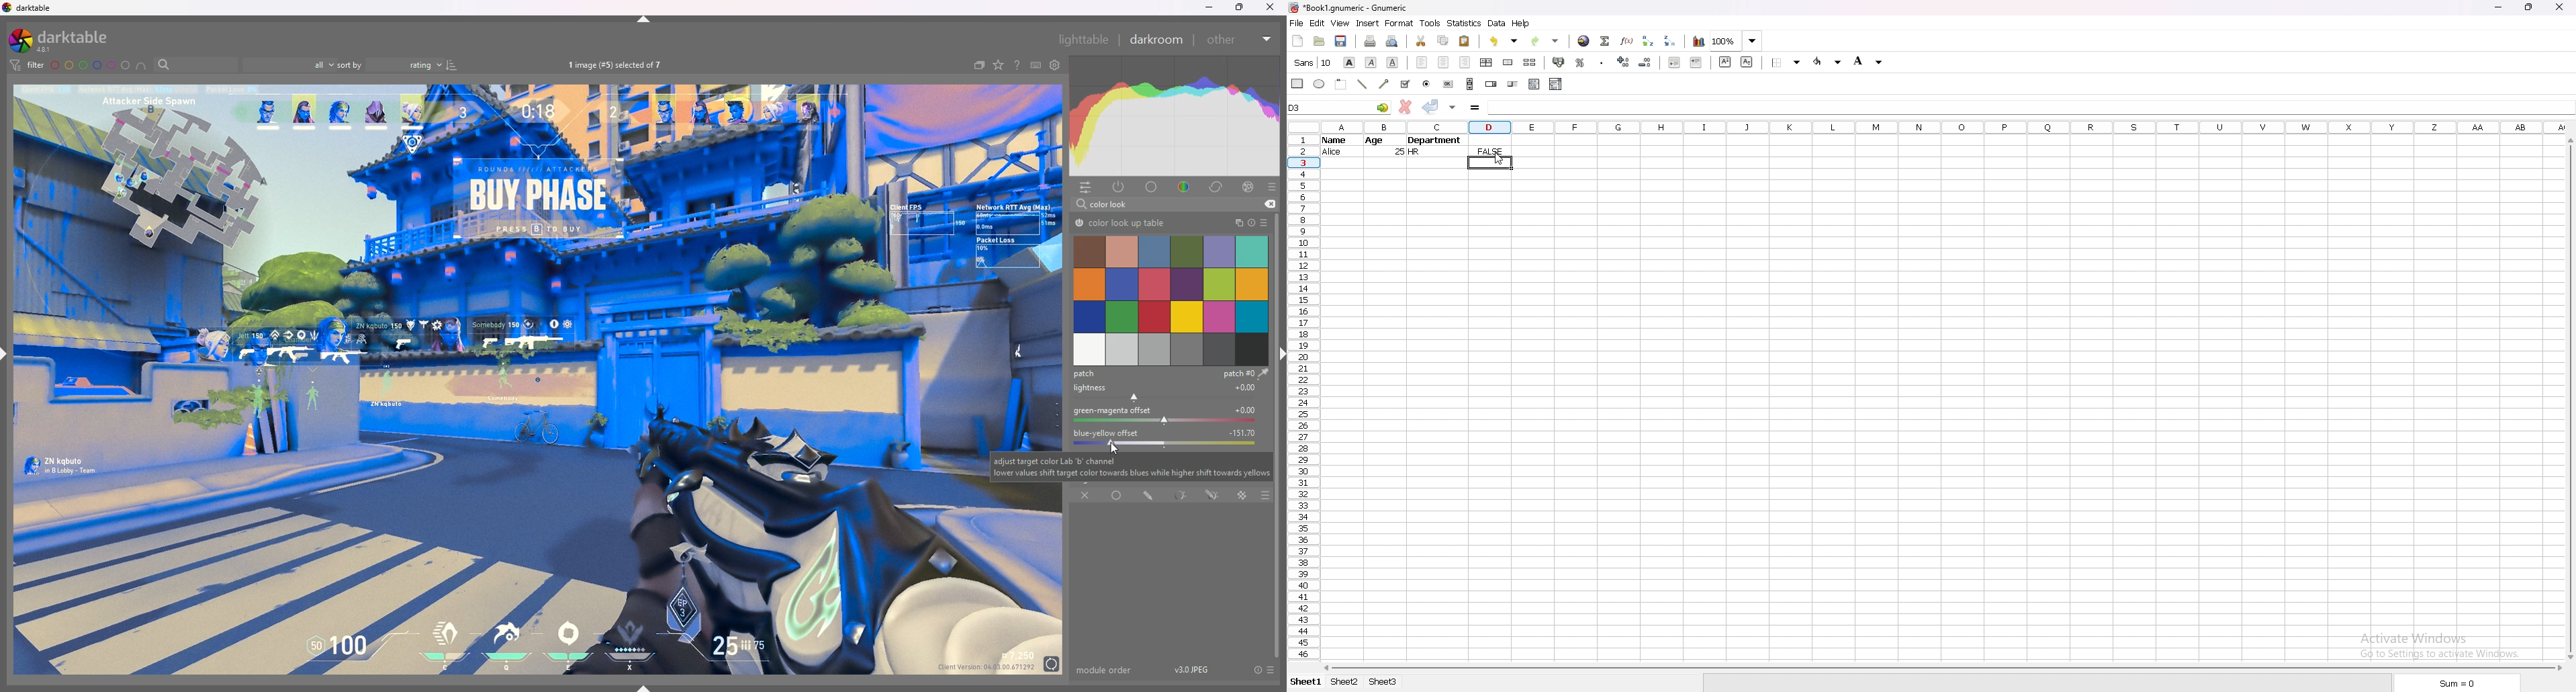 The width and height of the screenshot is (2576, 700). Describe the element at coordinates (1367, 24) in the screenshot. I see `insert` at that location.